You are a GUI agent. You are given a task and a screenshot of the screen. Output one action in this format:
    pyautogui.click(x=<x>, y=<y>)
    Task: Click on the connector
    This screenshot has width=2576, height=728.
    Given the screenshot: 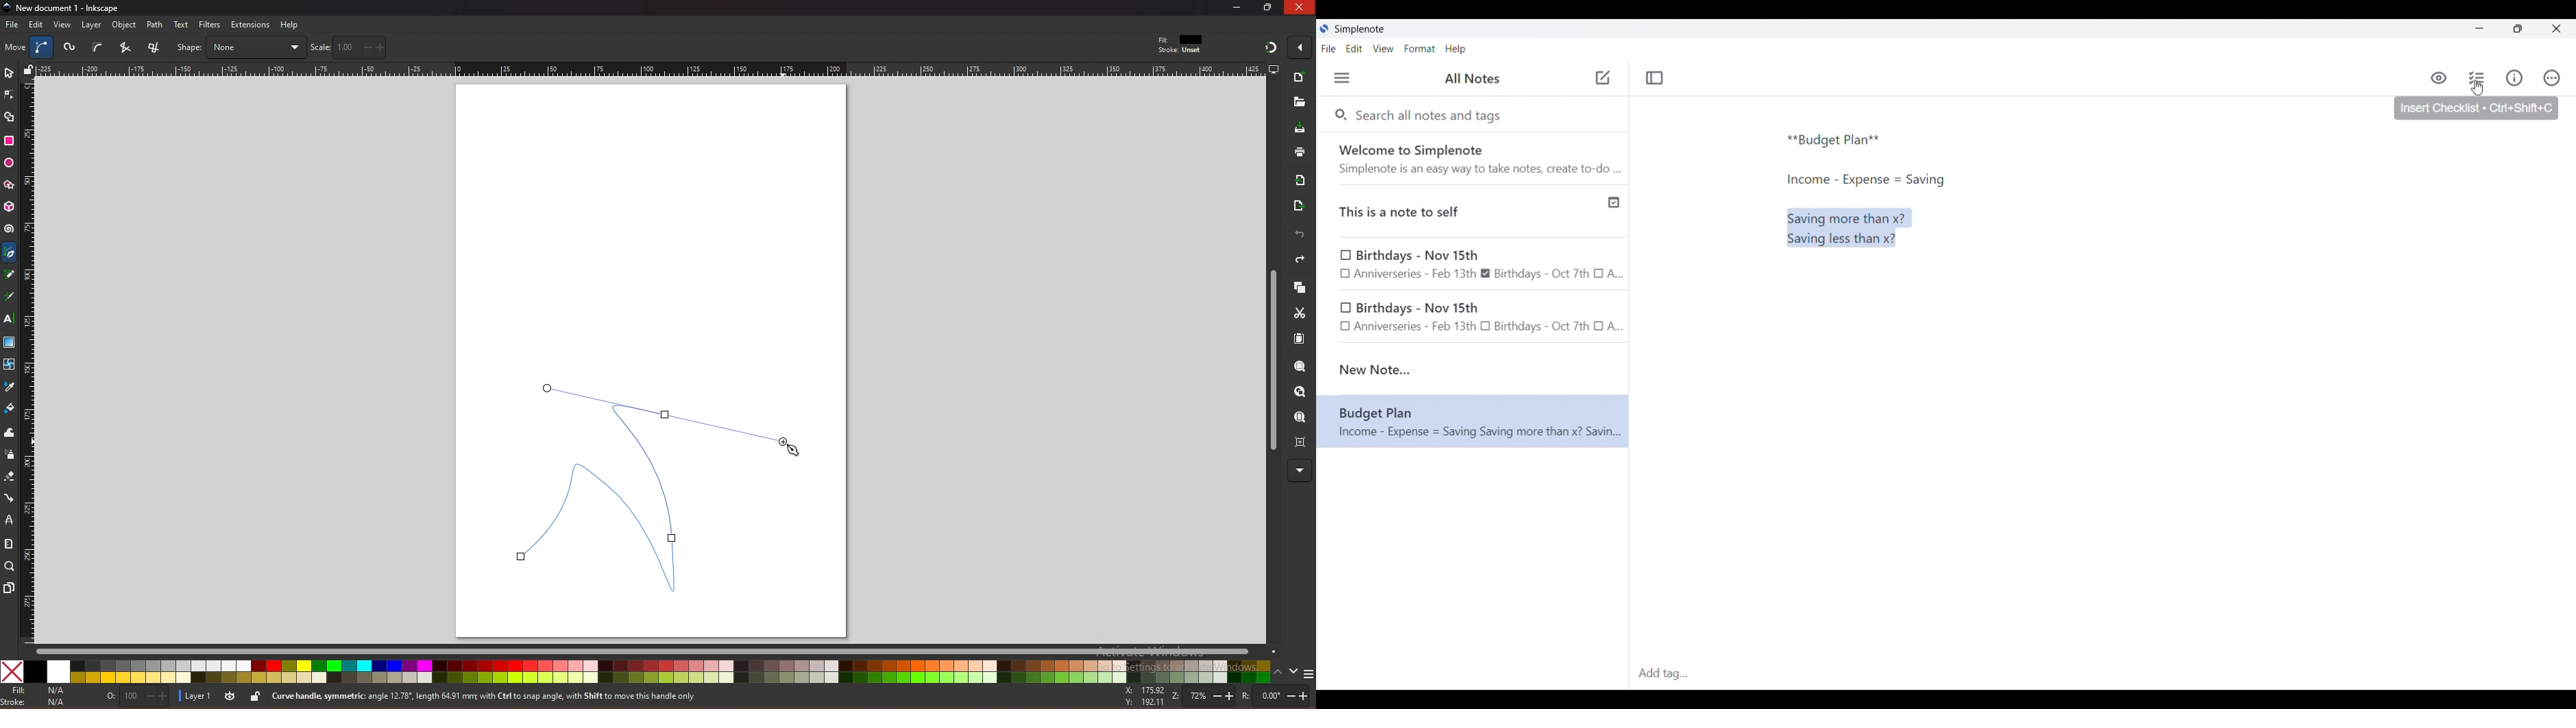 What is the action you would take?
    pyautogui.click(x=10, y=498)
    